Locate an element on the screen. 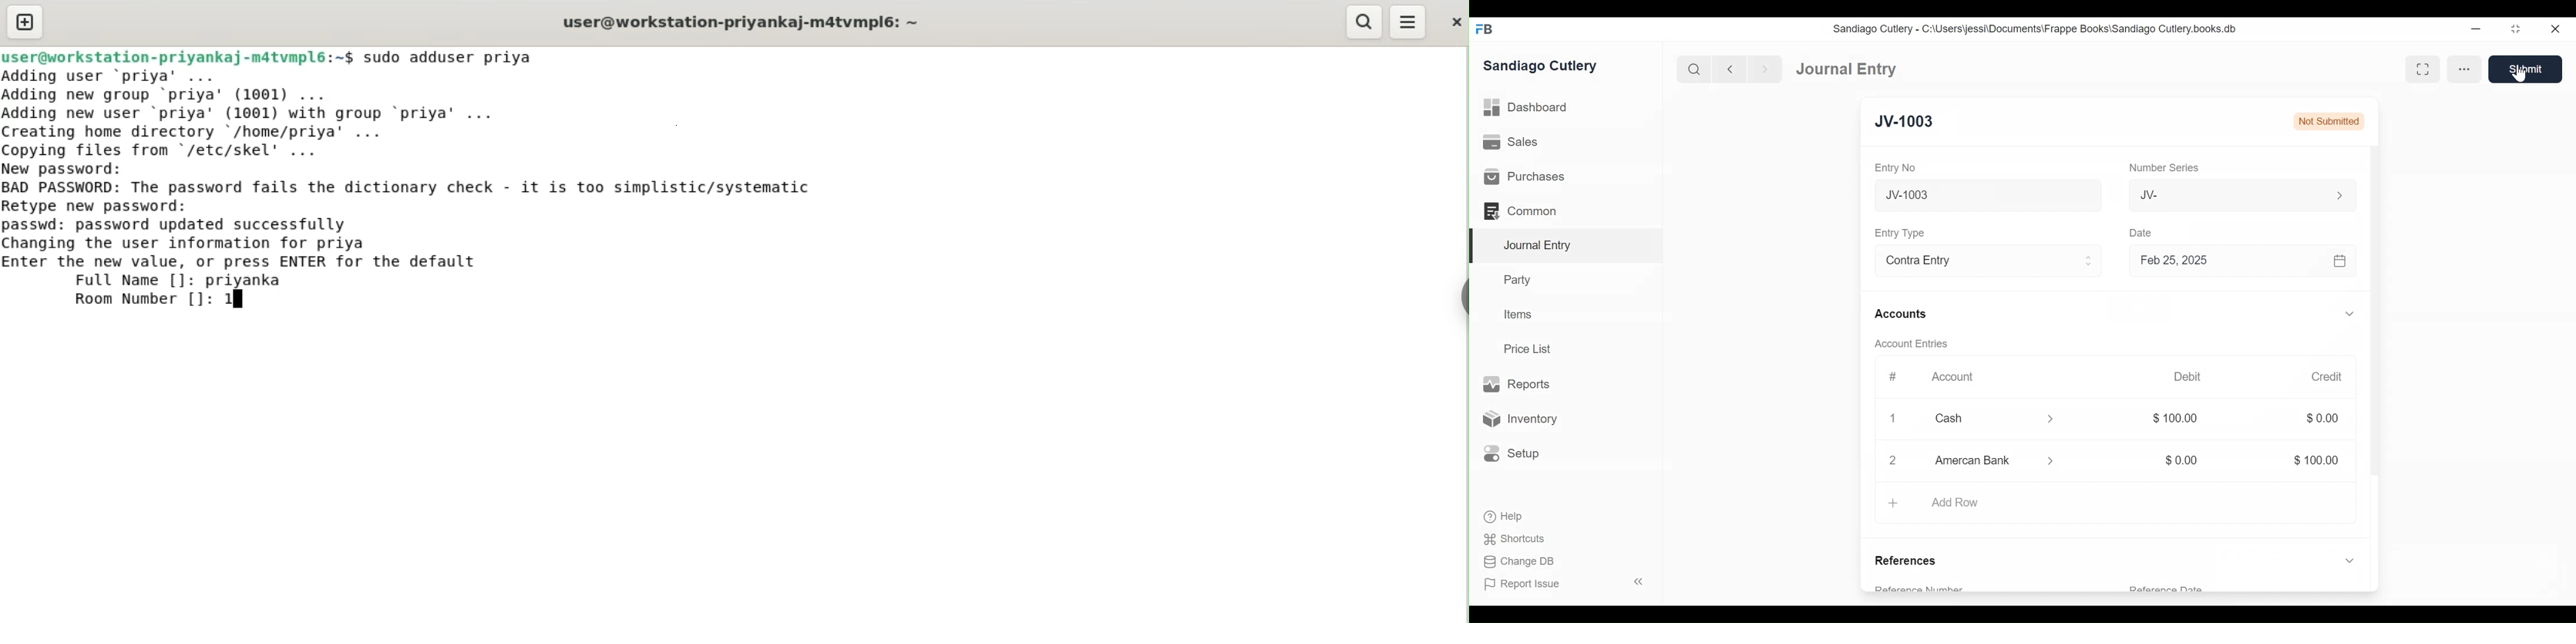 The width and height of the screenshot is (2576, 644). Not Submitted is located at coordinates (2328, 121).